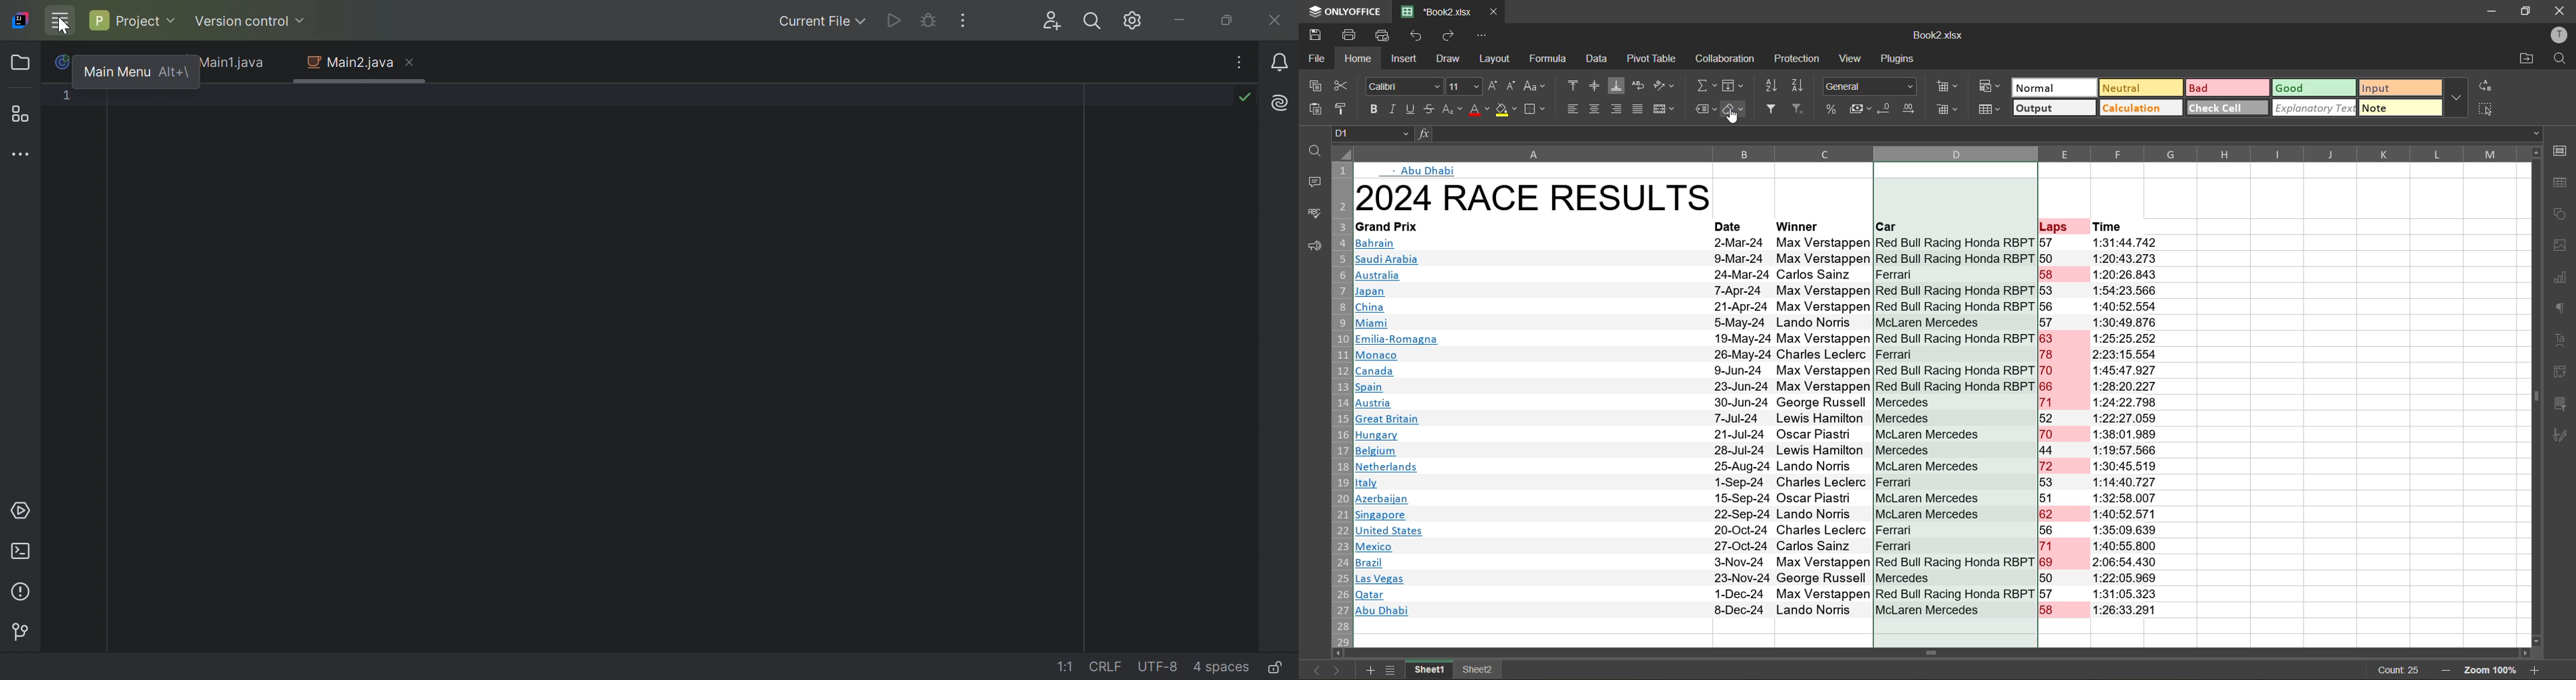 The height and width of the screenshot is (700, 2576). What do you see at coordinates (1735, 116) in the screenshot?
I see `cursor` at bounding box center [1735, 116].